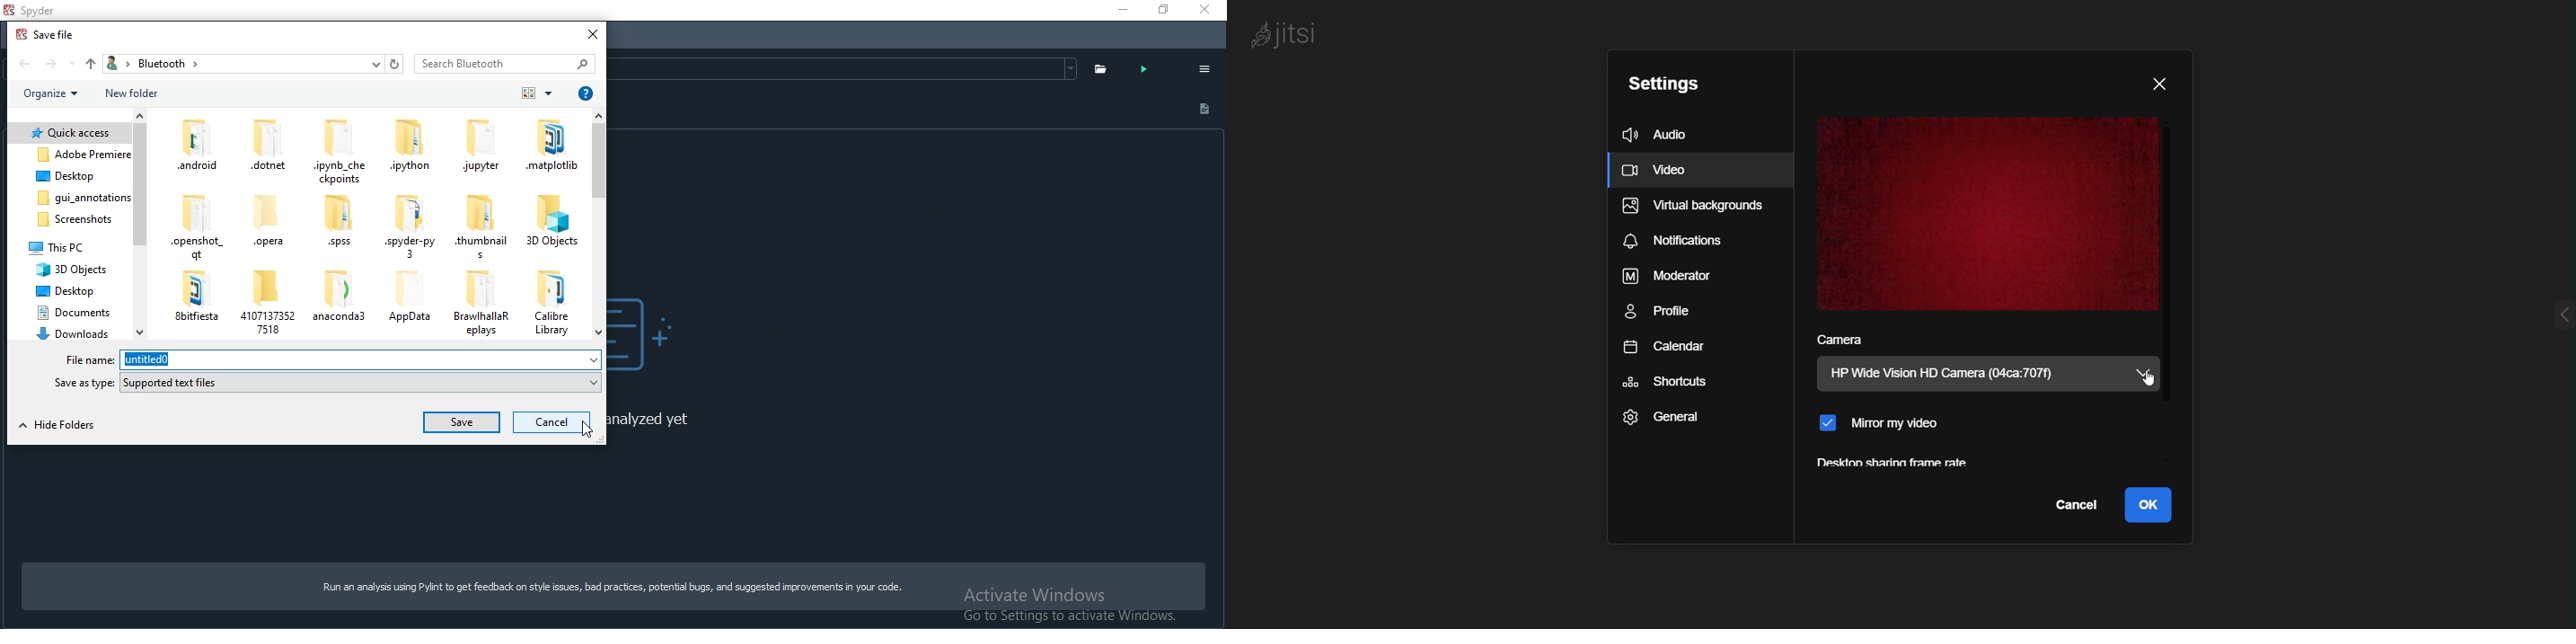 This screenshot has height=644, width=2576. I want to click on scroll bar, so click(596, 228).